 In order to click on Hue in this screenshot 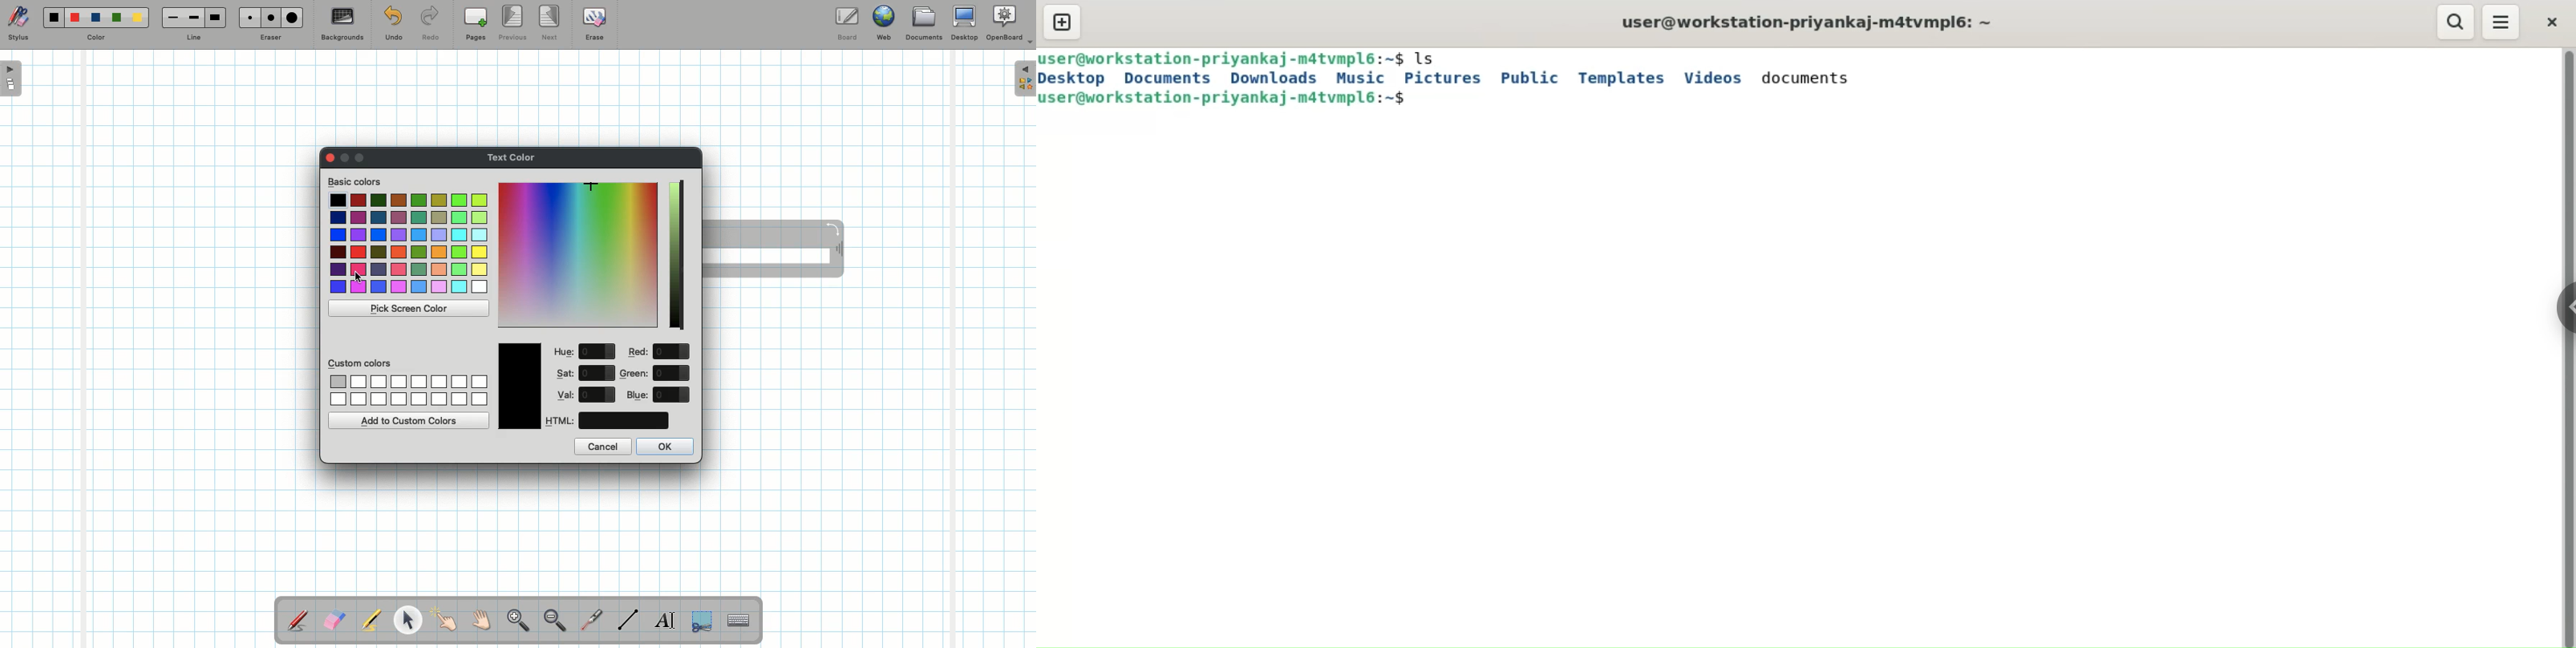, I will do `click(565, 352)`.